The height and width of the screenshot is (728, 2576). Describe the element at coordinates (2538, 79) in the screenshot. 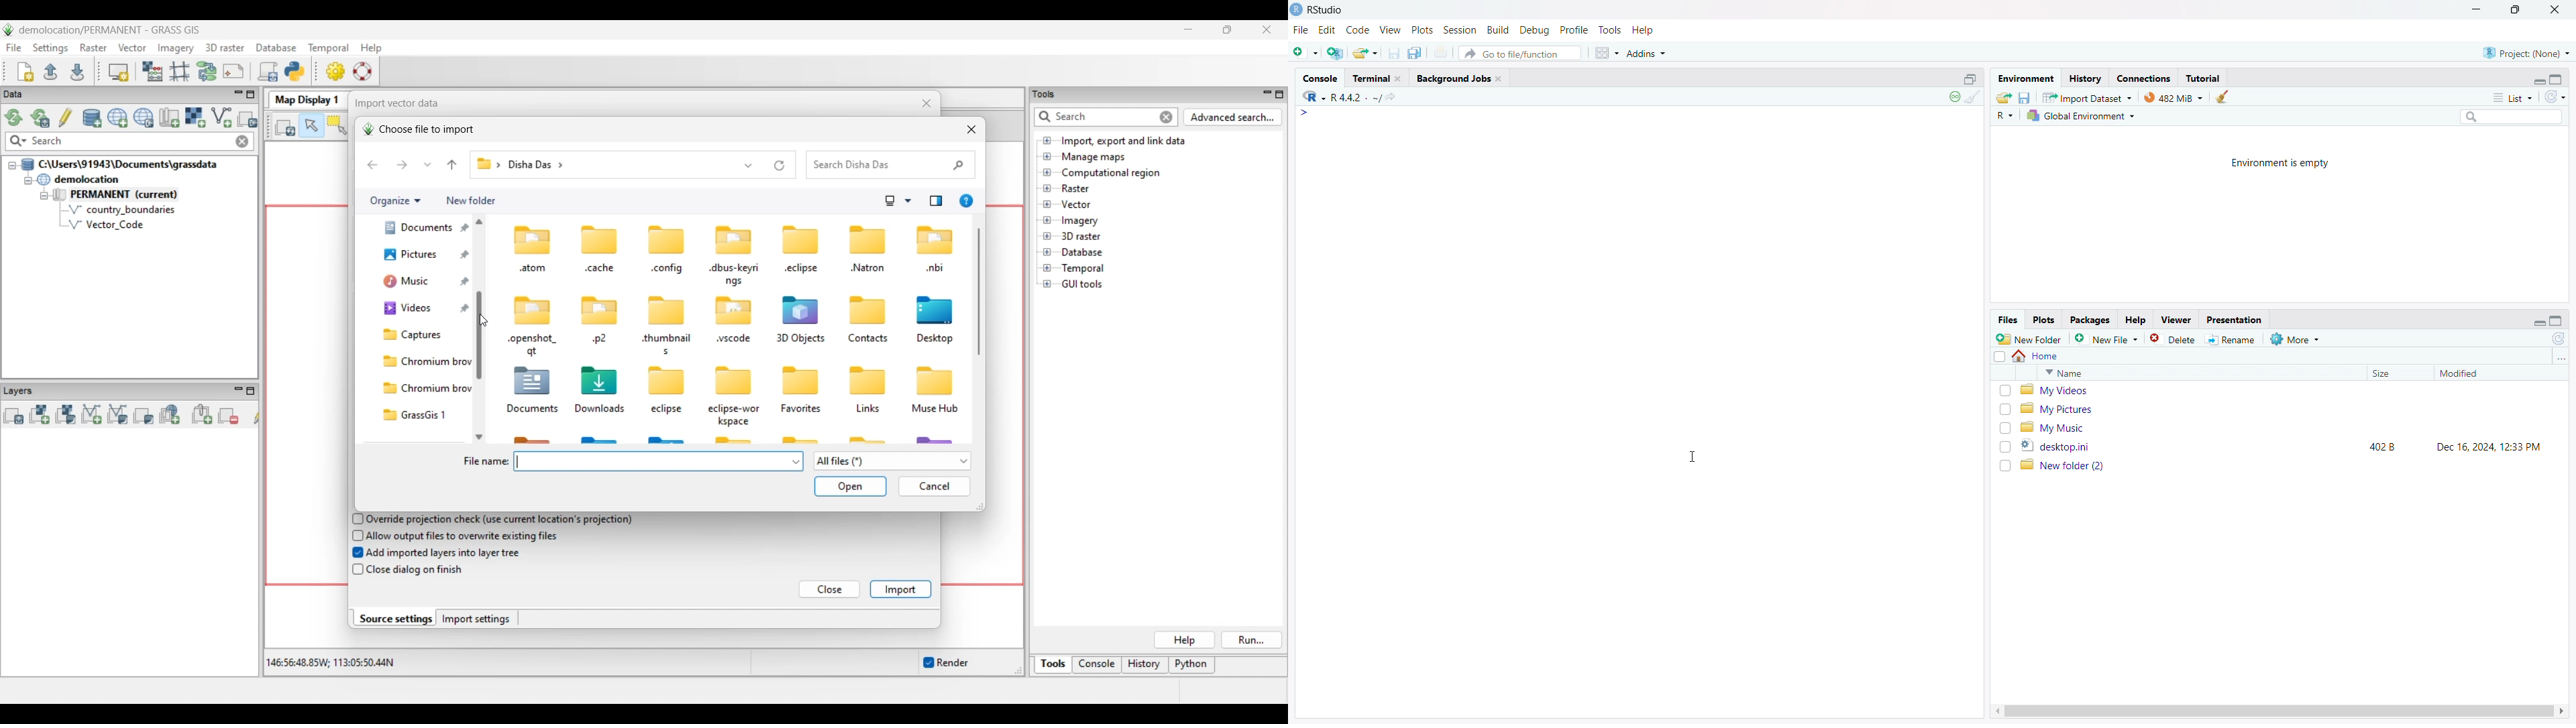

I see `minimize pane` at that location.